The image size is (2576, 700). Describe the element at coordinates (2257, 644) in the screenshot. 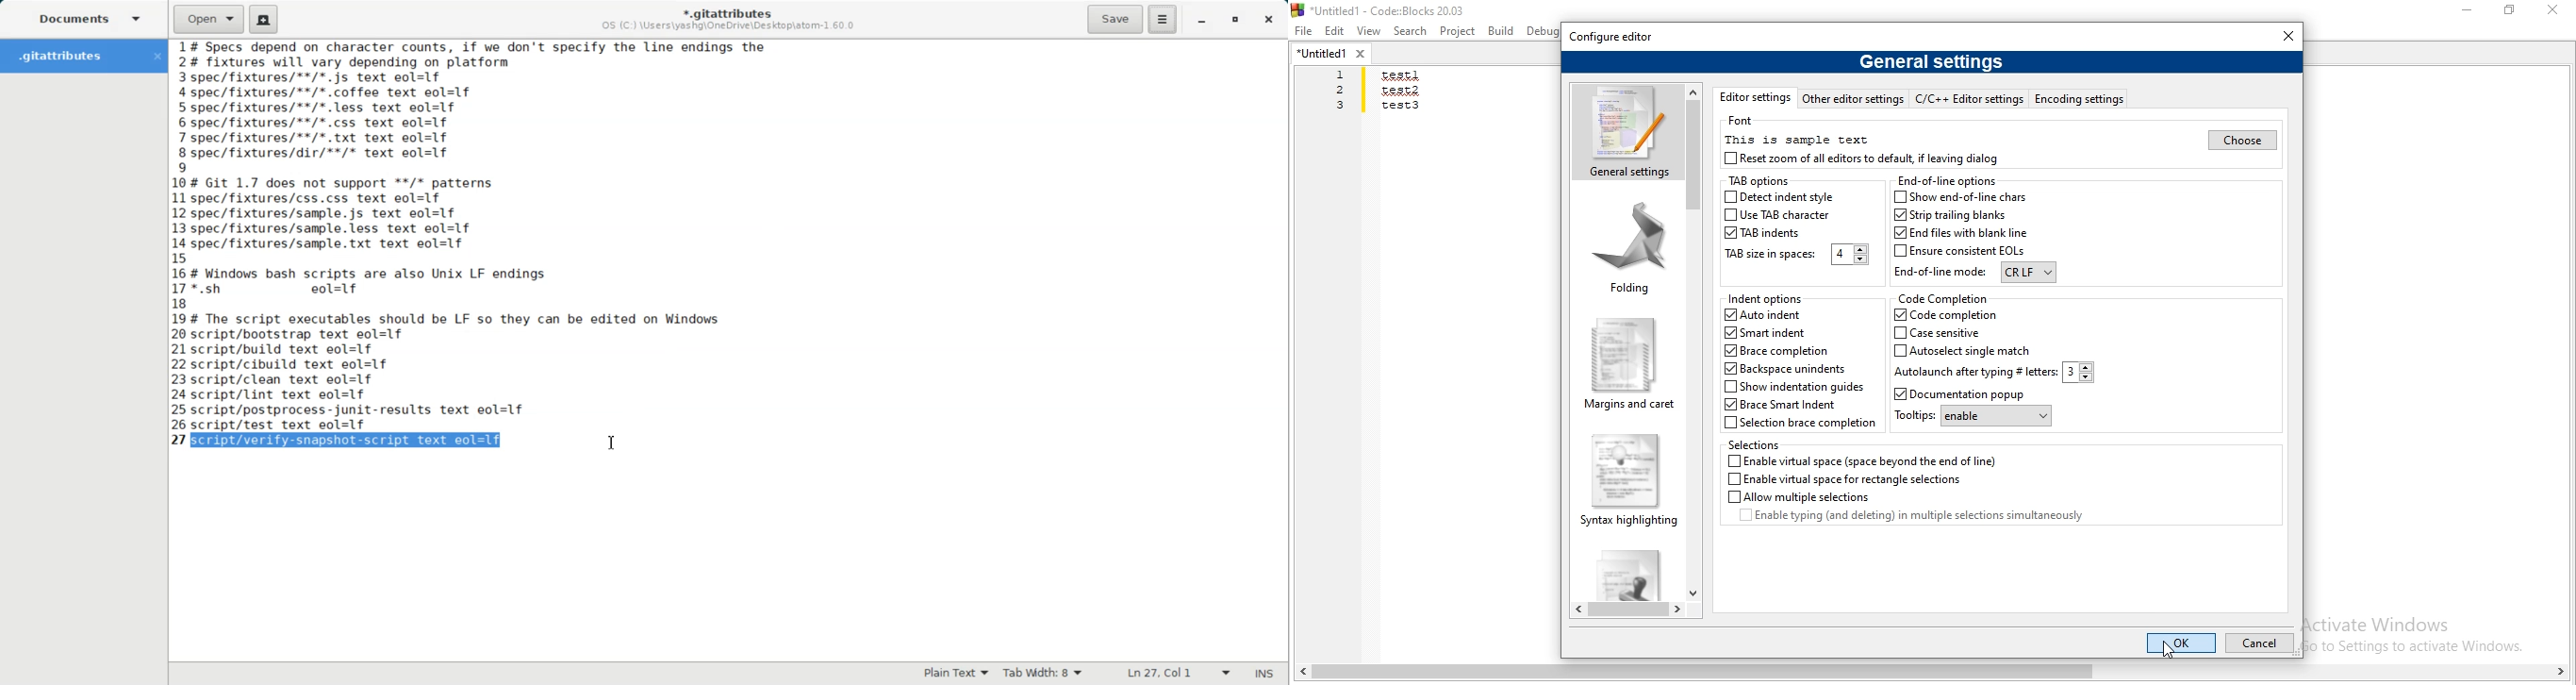

I see `cancel` at that location.